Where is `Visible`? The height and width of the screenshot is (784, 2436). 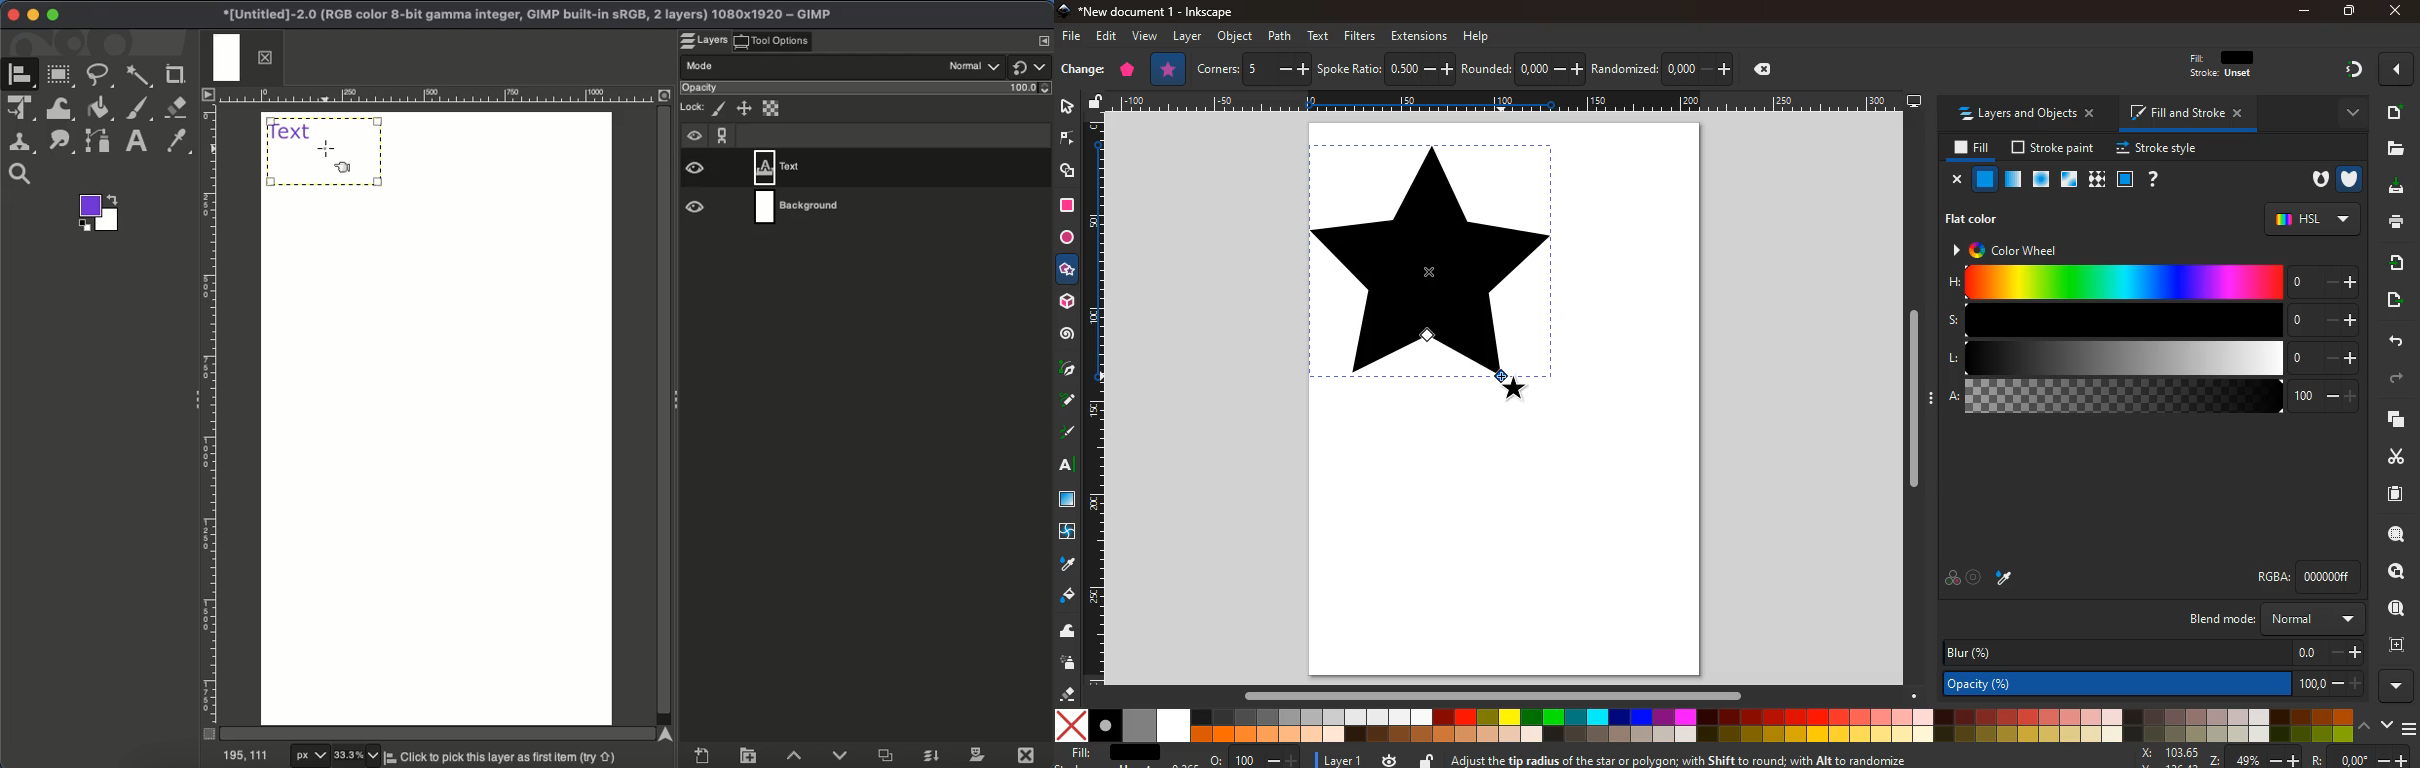 Visible is located at coordinates (695, 171).